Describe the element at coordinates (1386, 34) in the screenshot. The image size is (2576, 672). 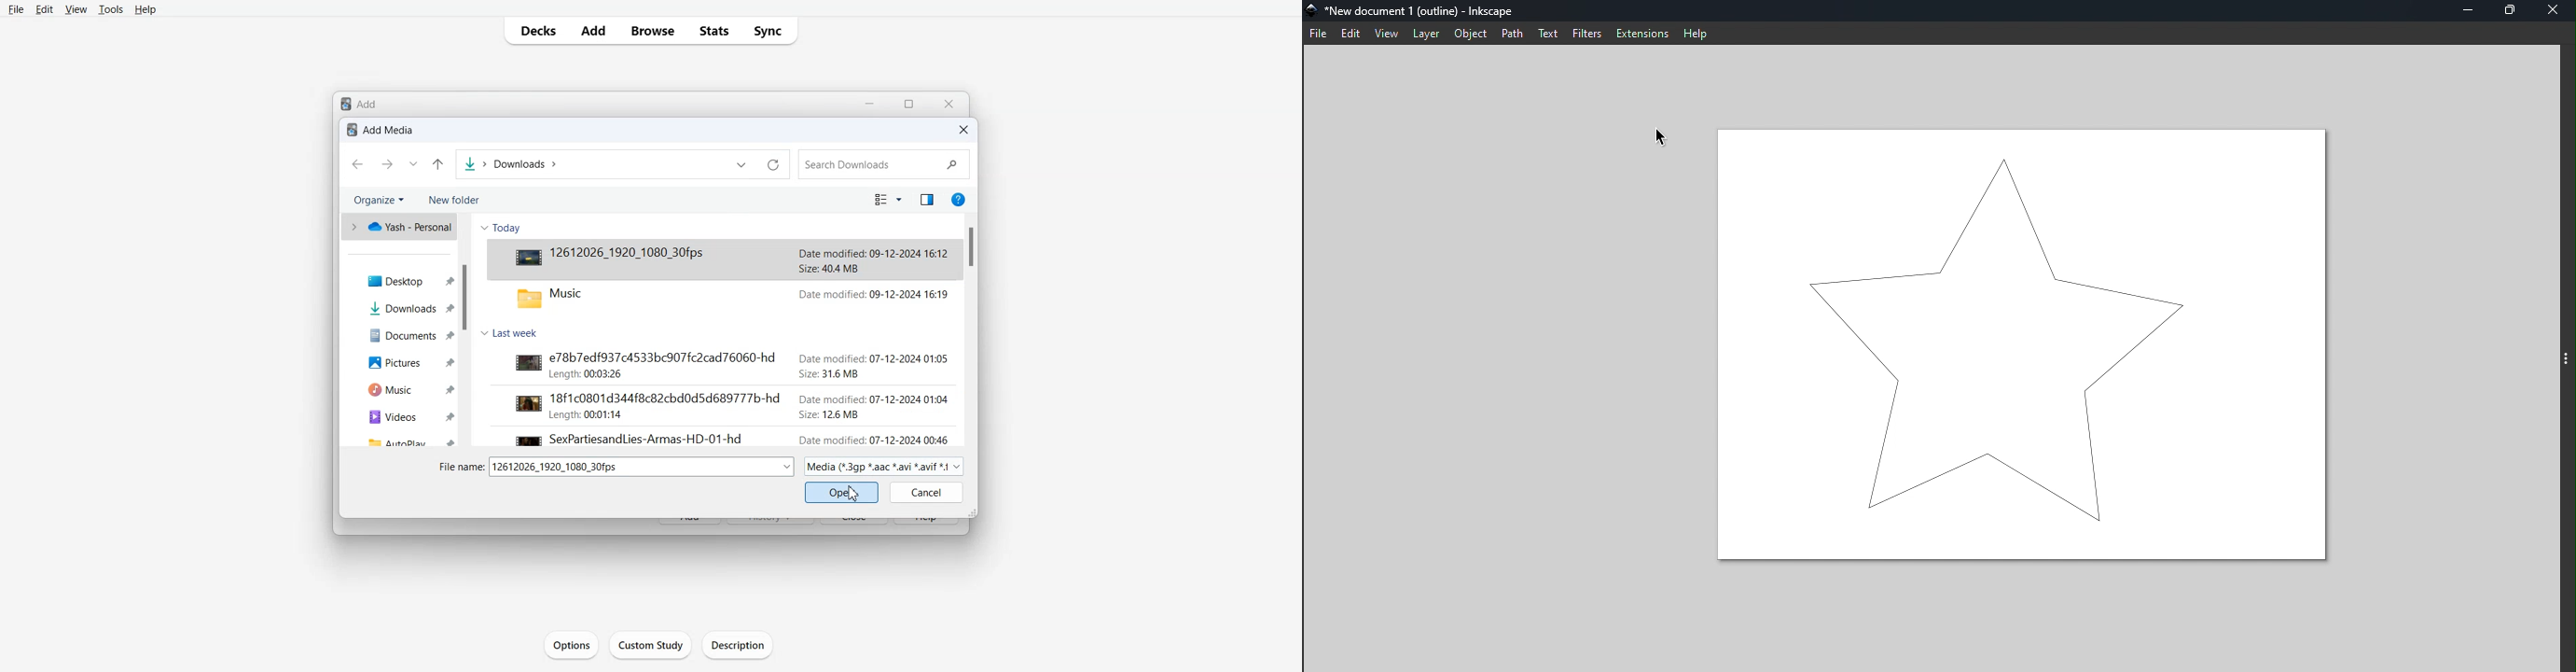
I see `View` at that location.